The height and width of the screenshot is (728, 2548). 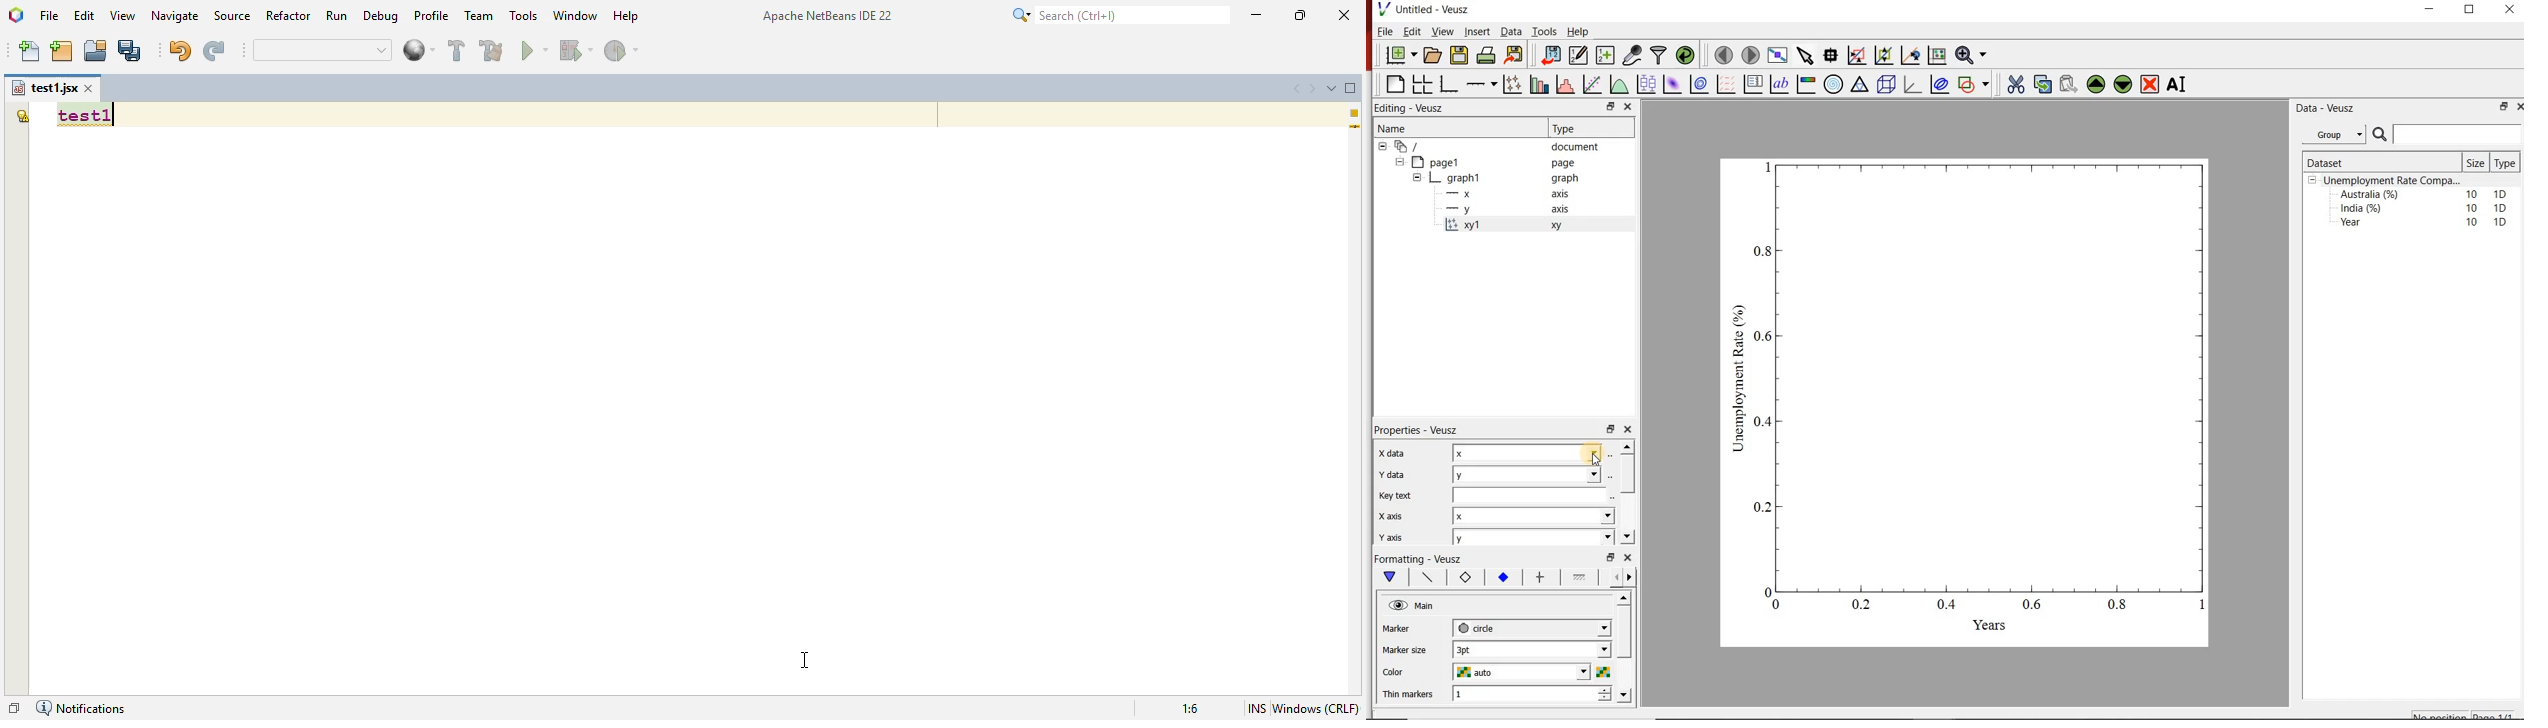 What do you see at coordinates (480, 15) in the screenshot?
I see `team` at bounding box center [480, 15].